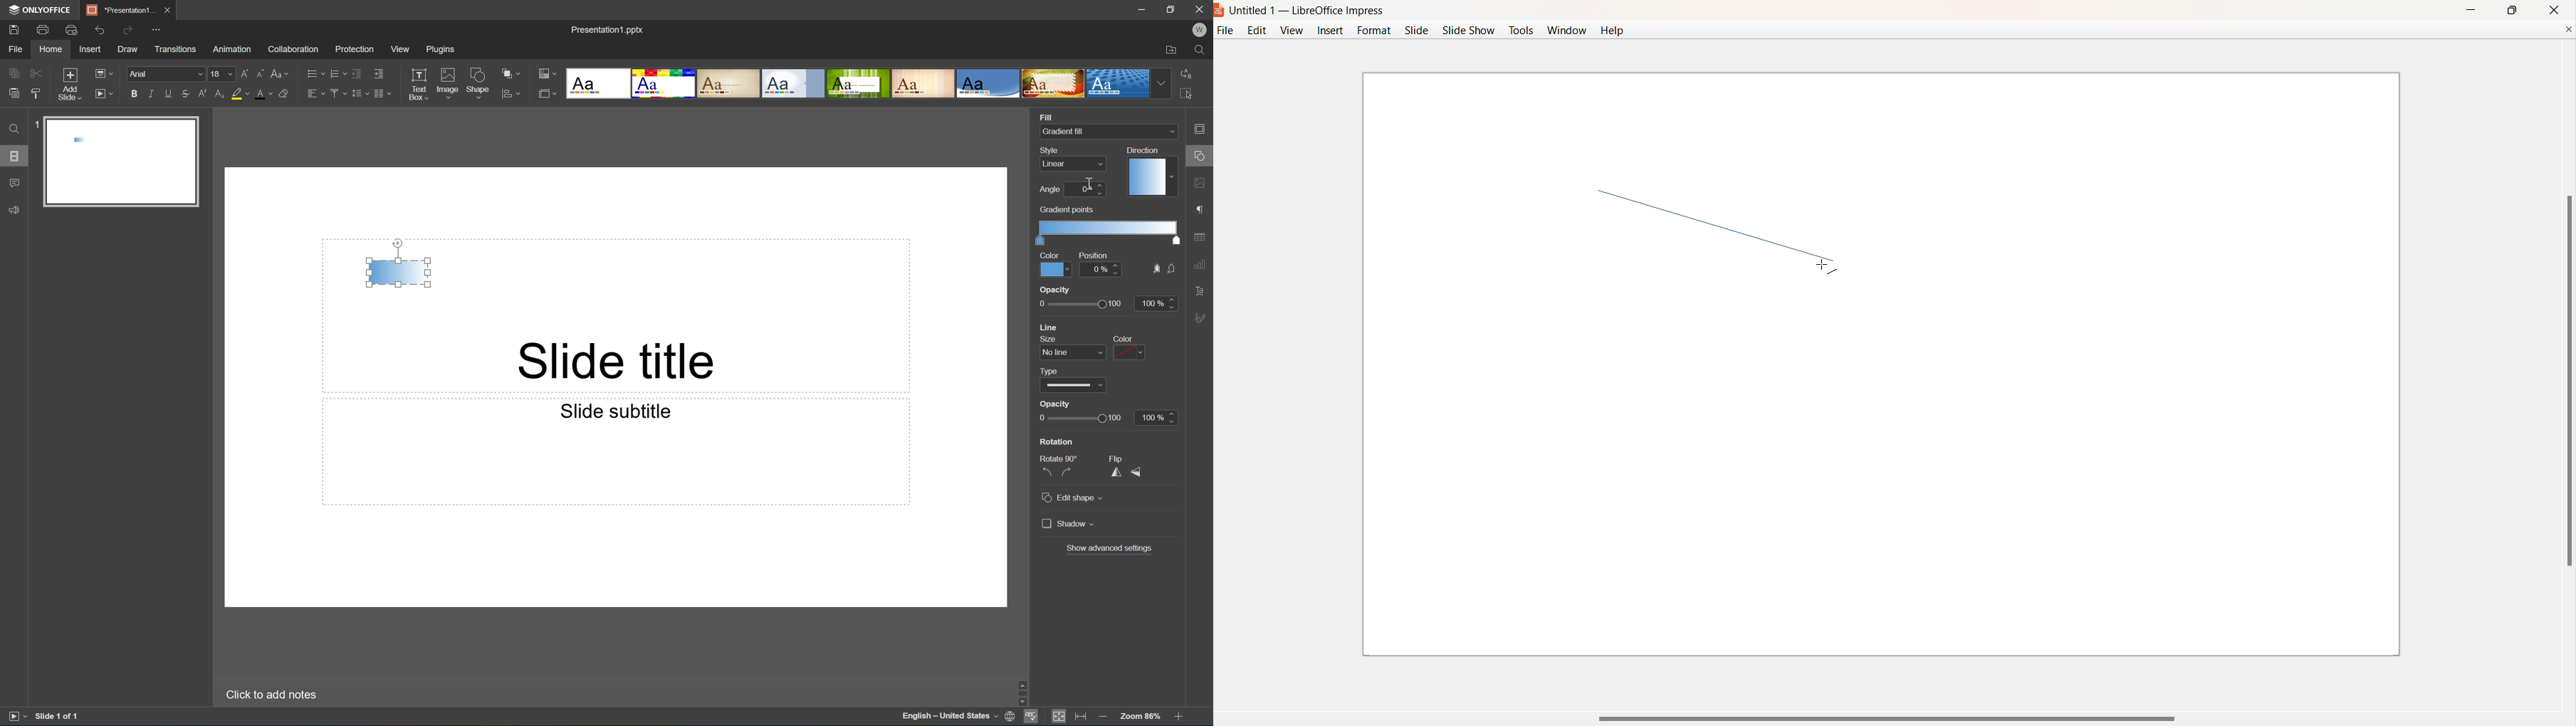  Describe the element at coordinates (284, 92) in the screenshot. I see `Clear style` at that location.